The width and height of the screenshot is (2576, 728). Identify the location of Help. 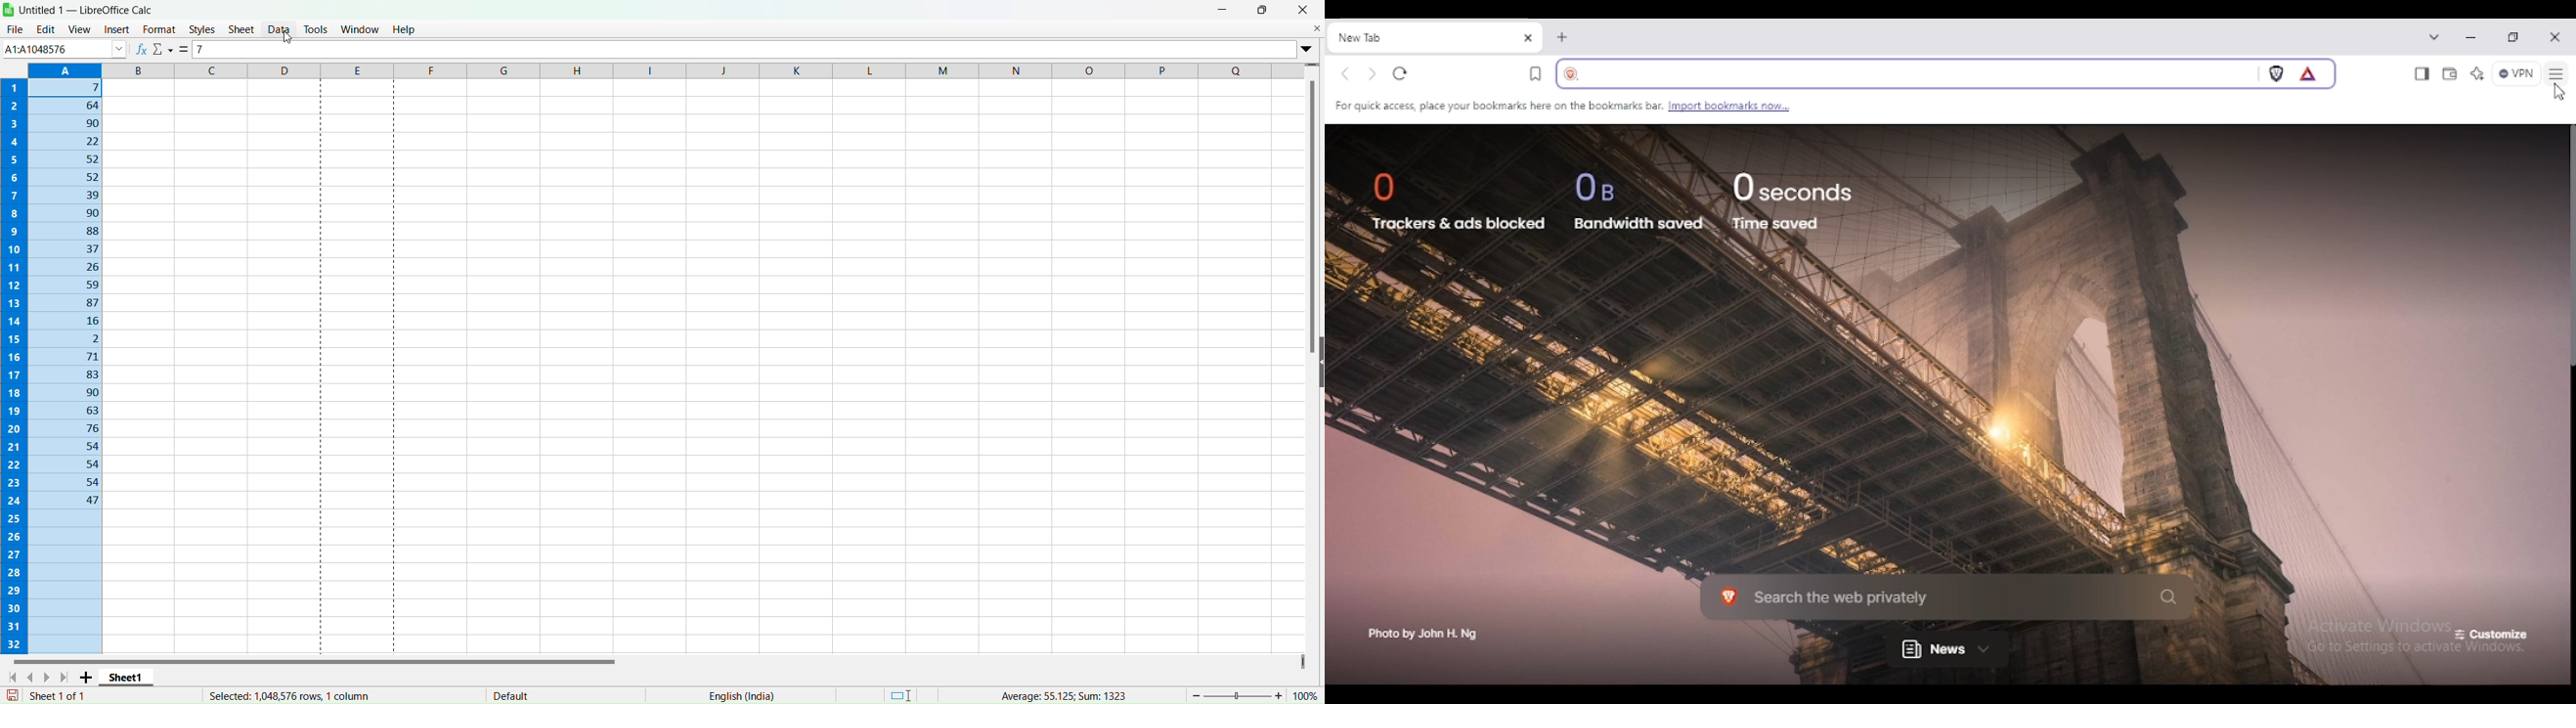
(405, 28).